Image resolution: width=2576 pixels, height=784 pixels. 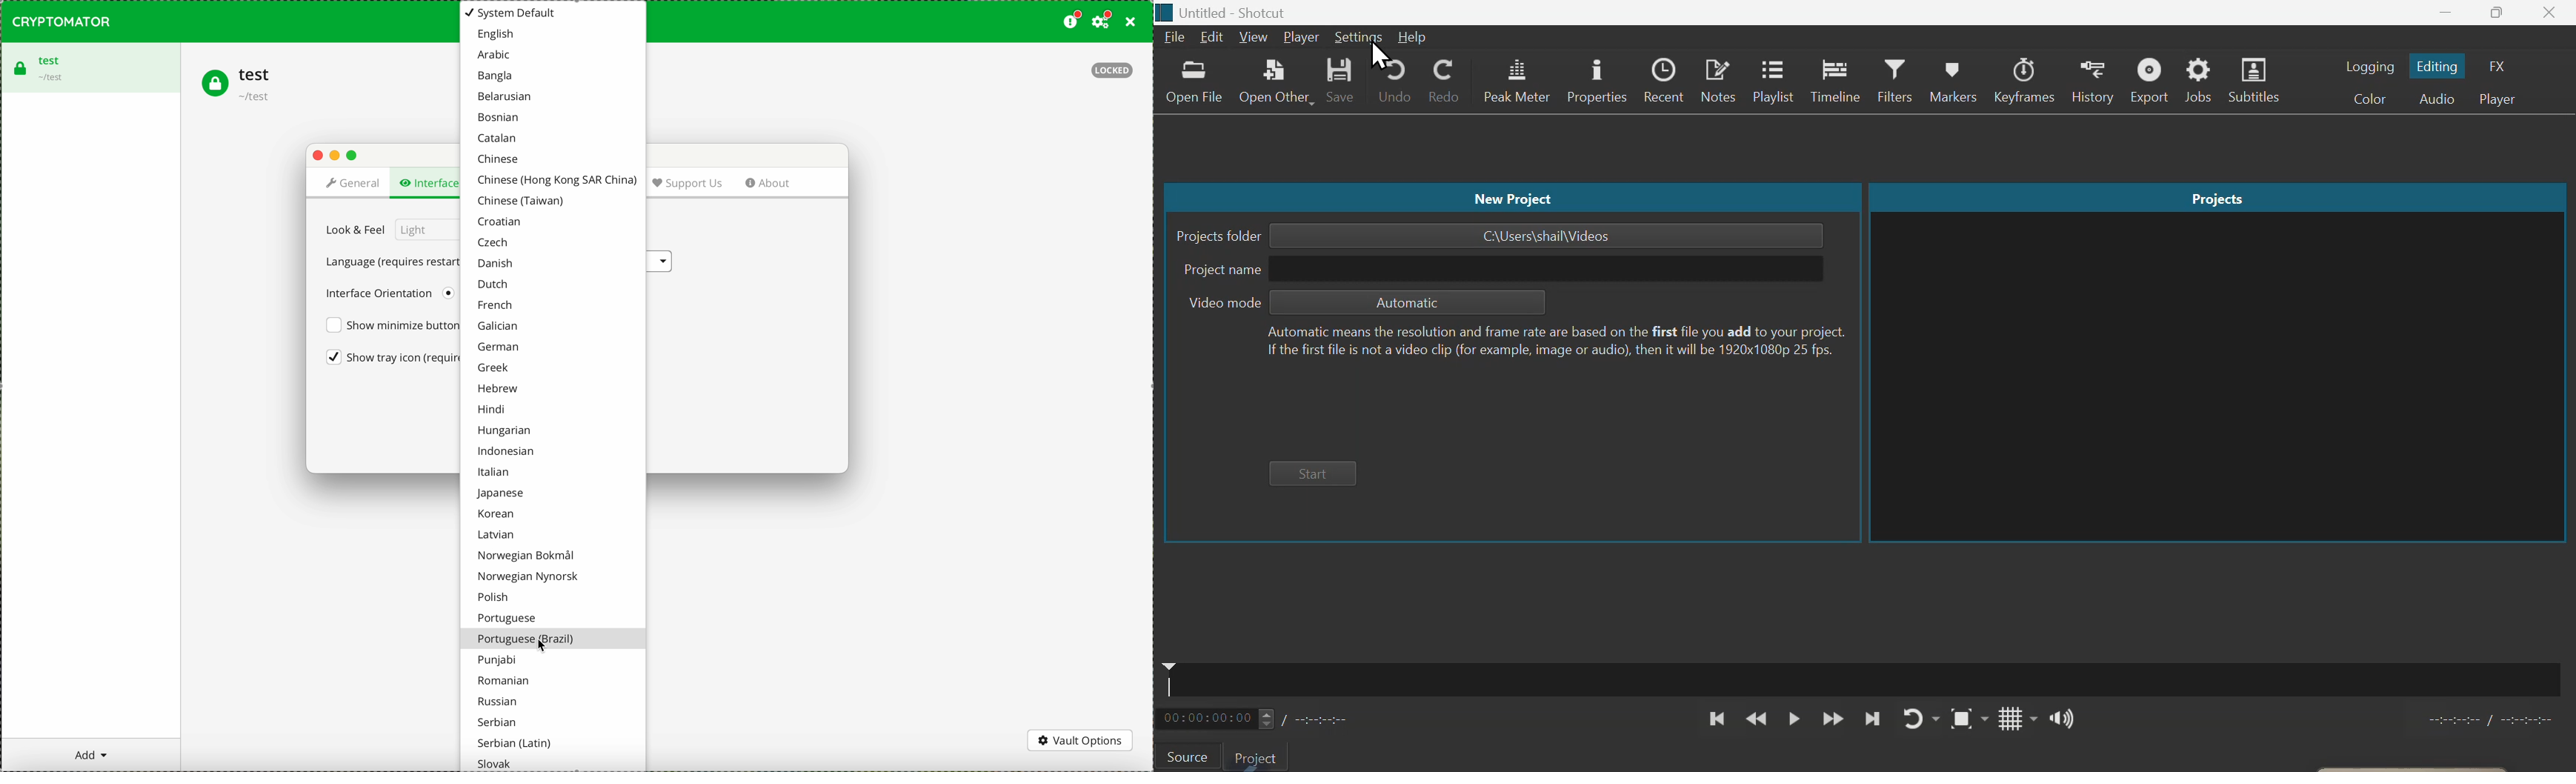 I want to click on project, so click(x=1262, y=756).